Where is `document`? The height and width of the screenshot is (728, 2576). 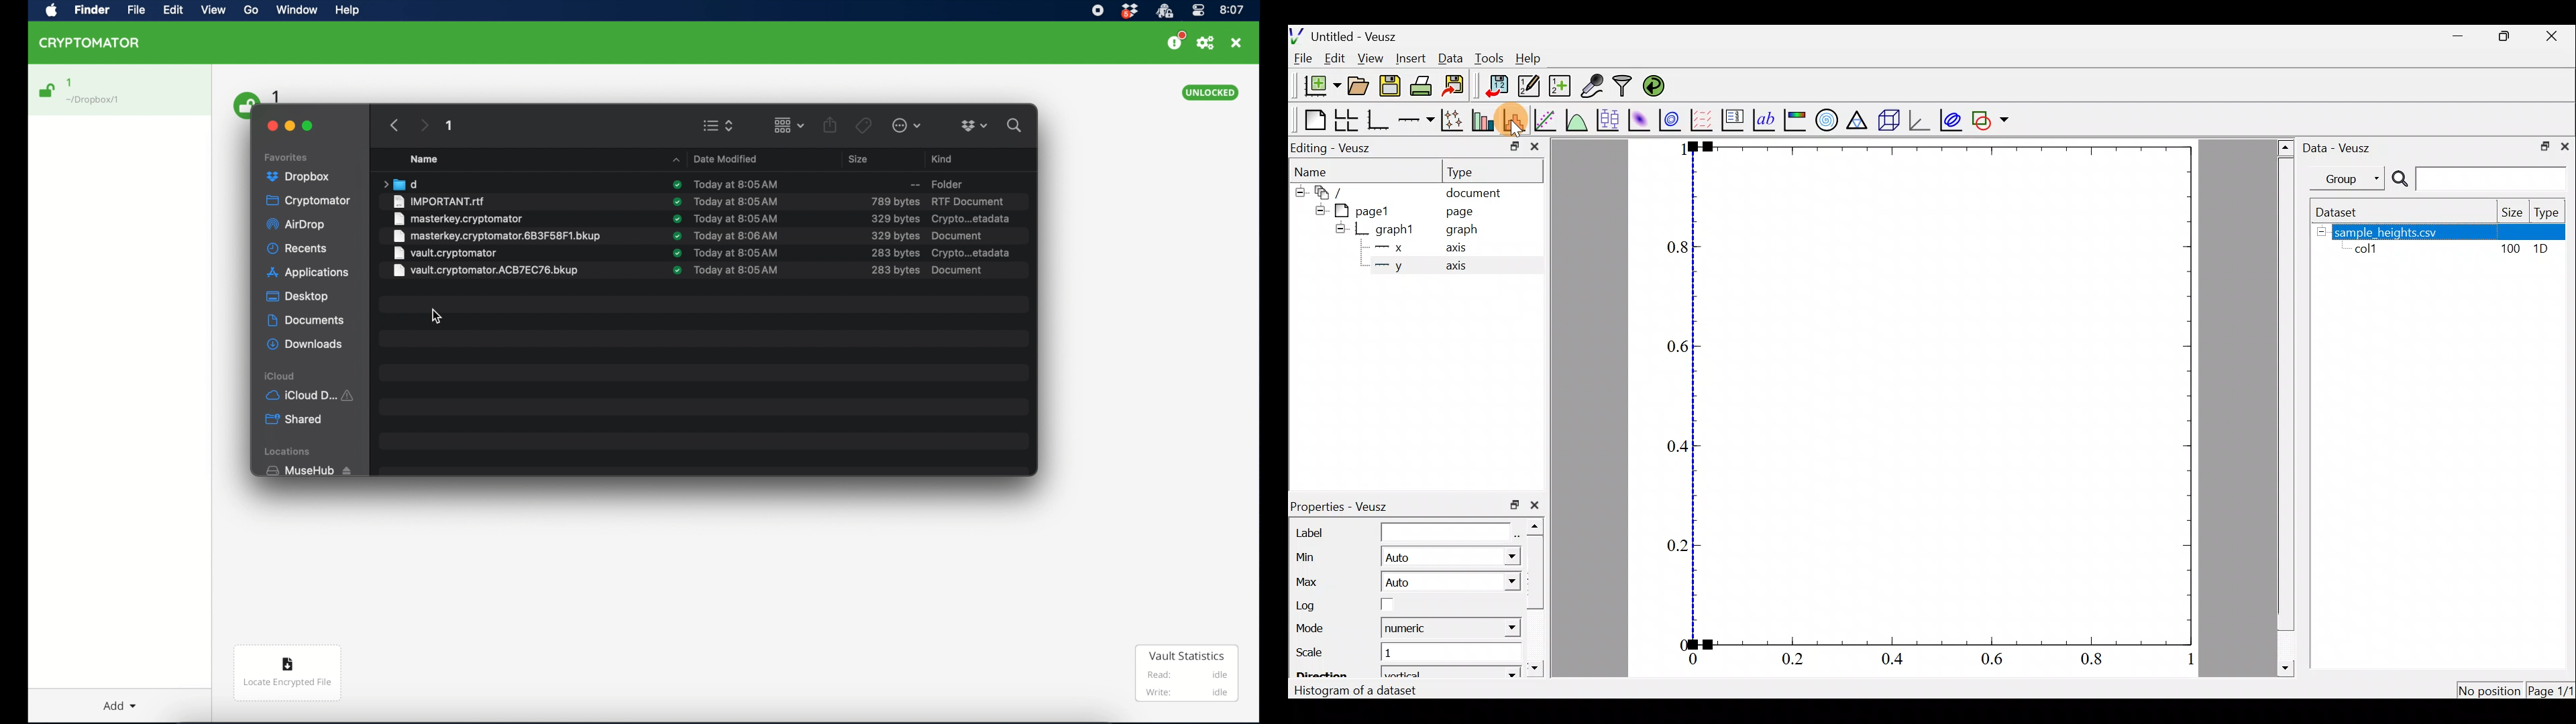 document is located at coordinates (956, 269).